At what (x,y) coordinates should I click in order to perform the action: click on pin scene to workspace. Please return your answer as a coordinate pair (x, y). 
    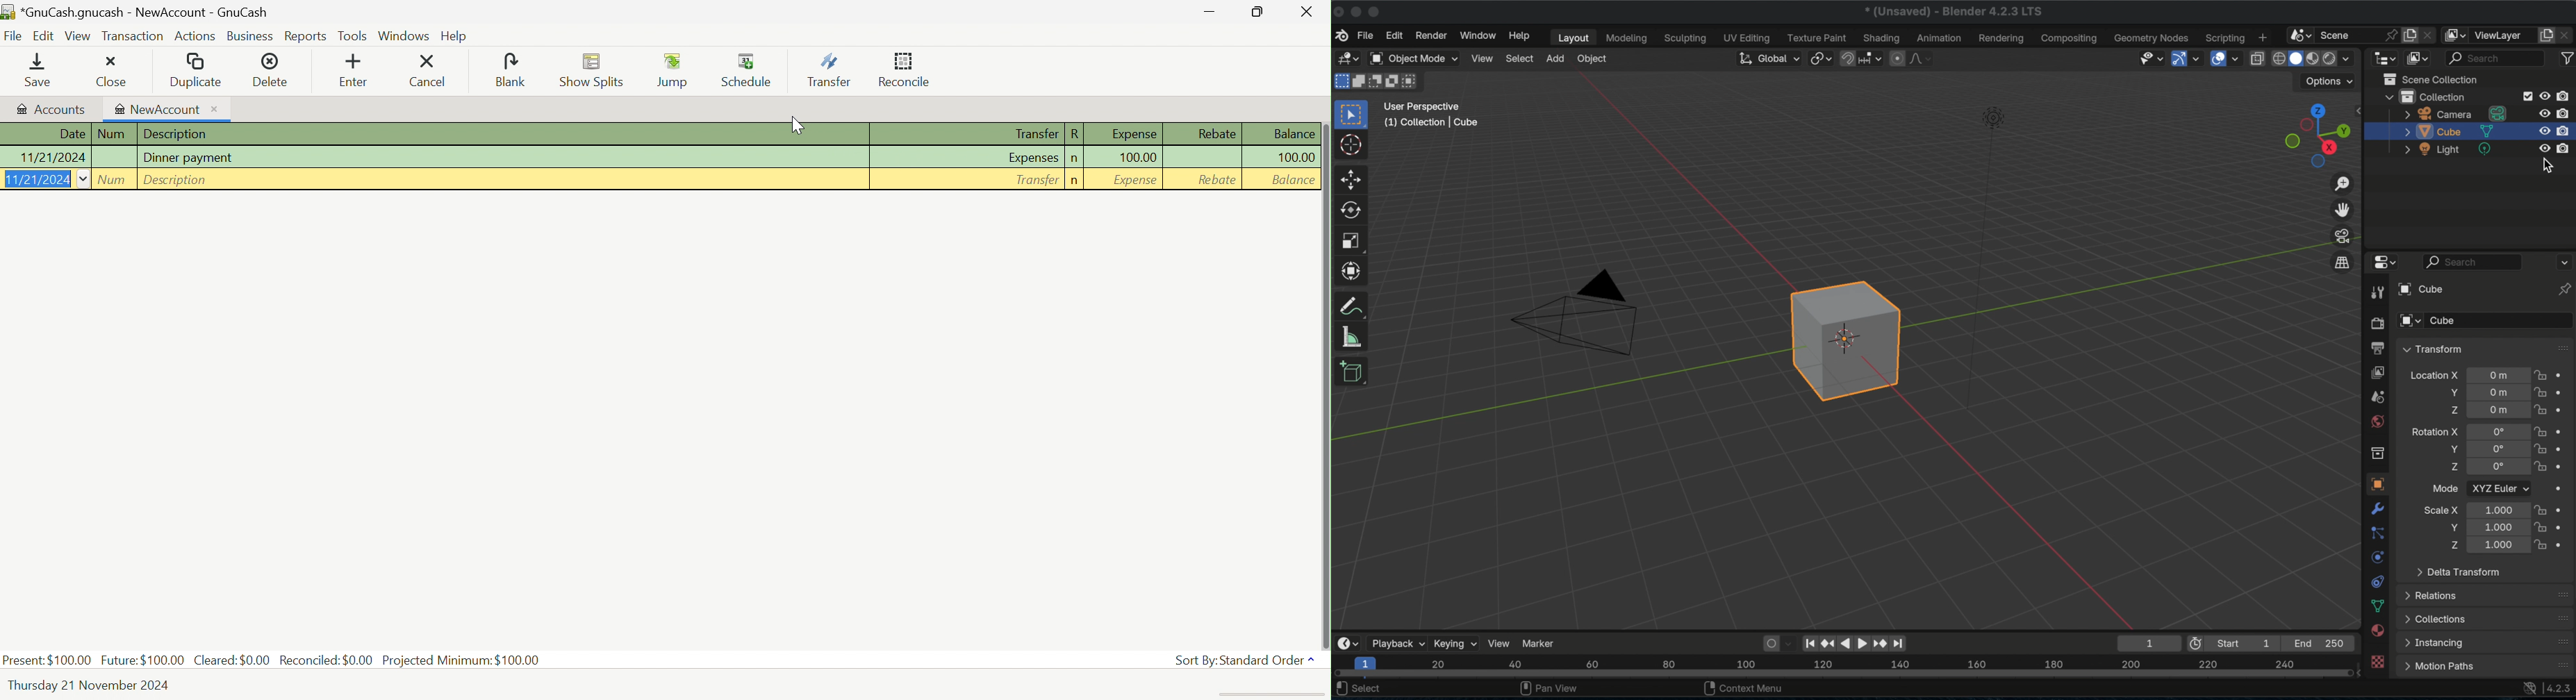
    Looking at the image, I should click on (2391, 34).